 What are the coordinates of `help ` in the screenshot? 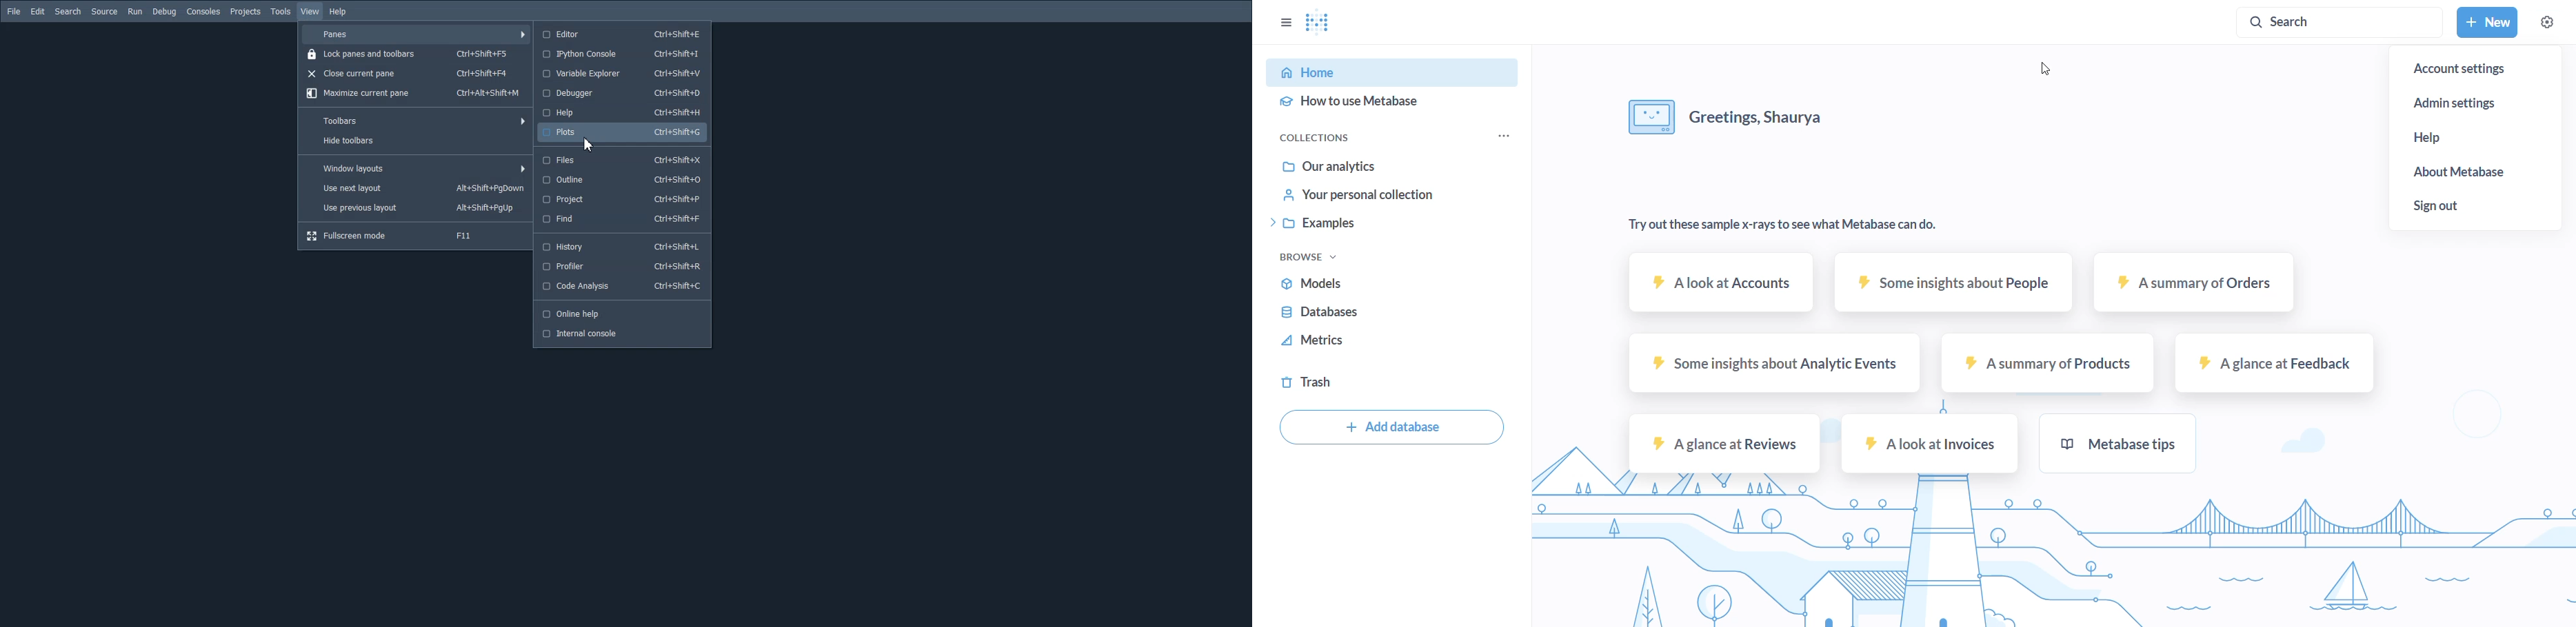 It's located at (2471, 141).